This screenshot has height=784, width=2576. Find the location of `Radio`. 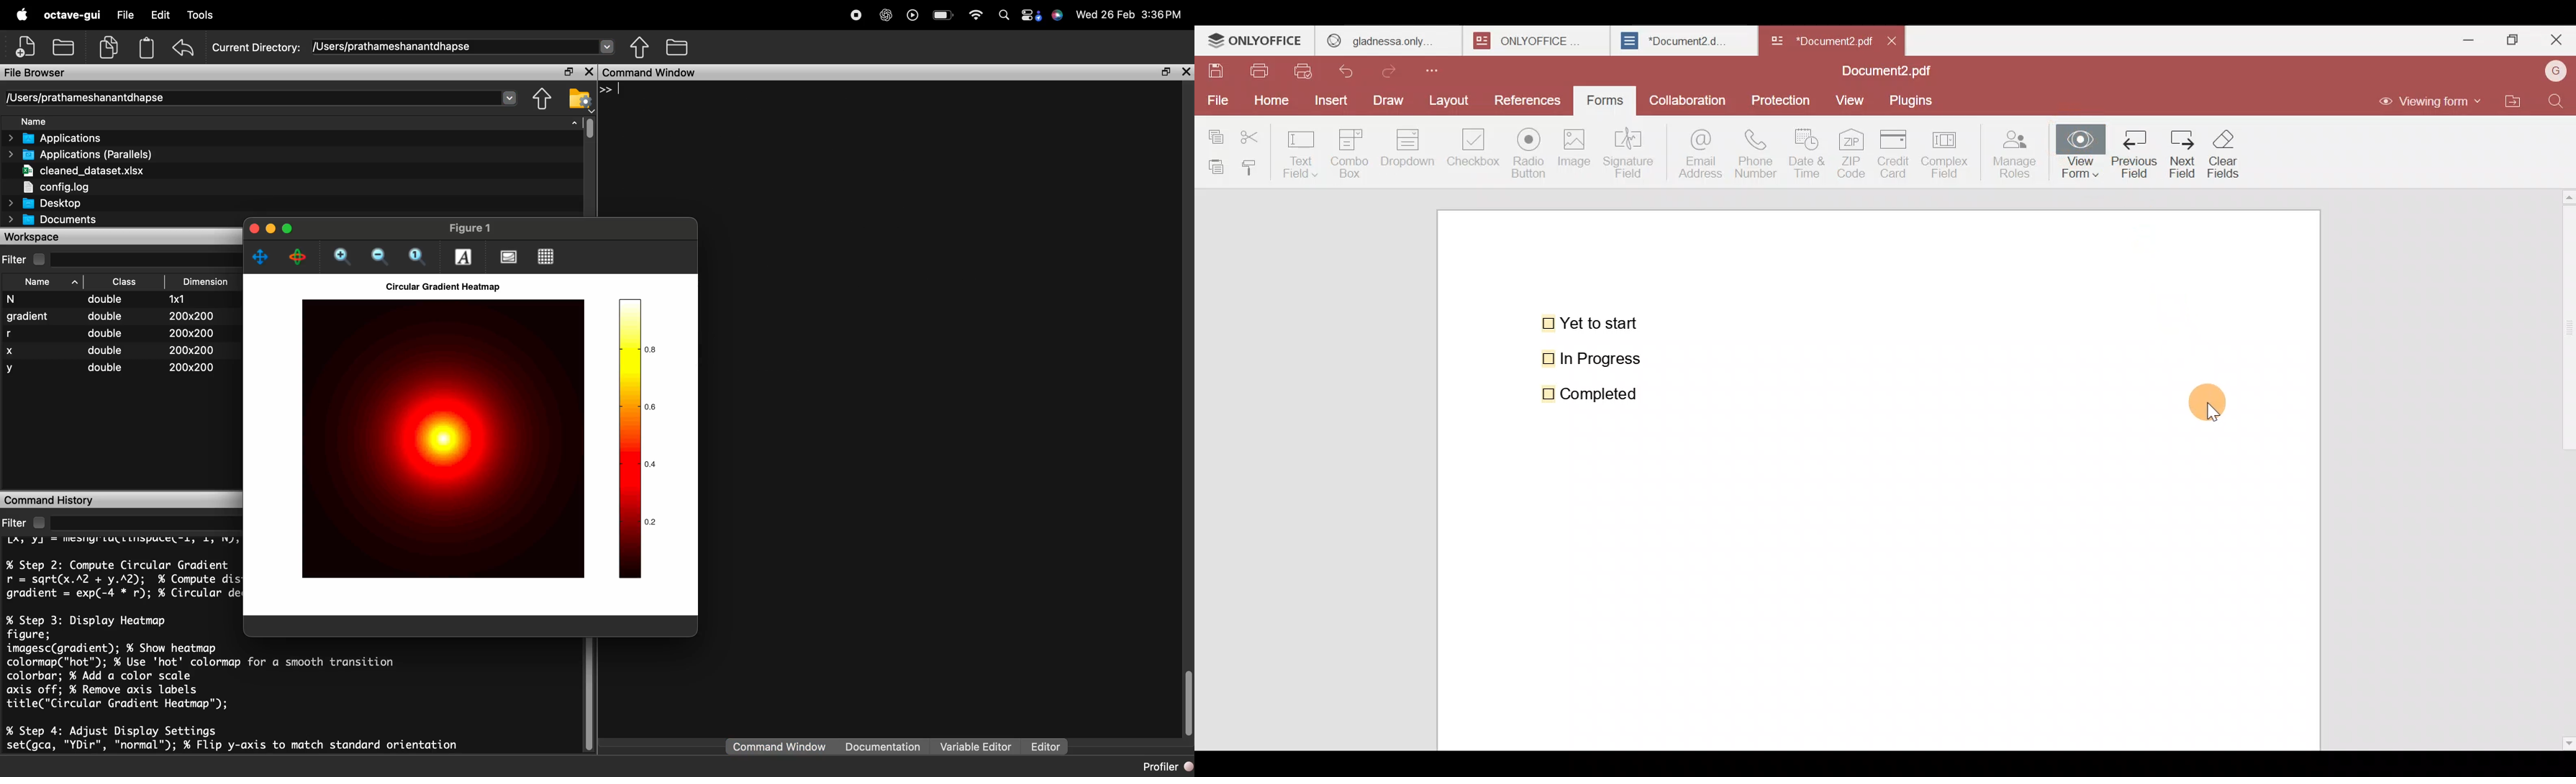

Radio is located at coordinates (1524, 156).